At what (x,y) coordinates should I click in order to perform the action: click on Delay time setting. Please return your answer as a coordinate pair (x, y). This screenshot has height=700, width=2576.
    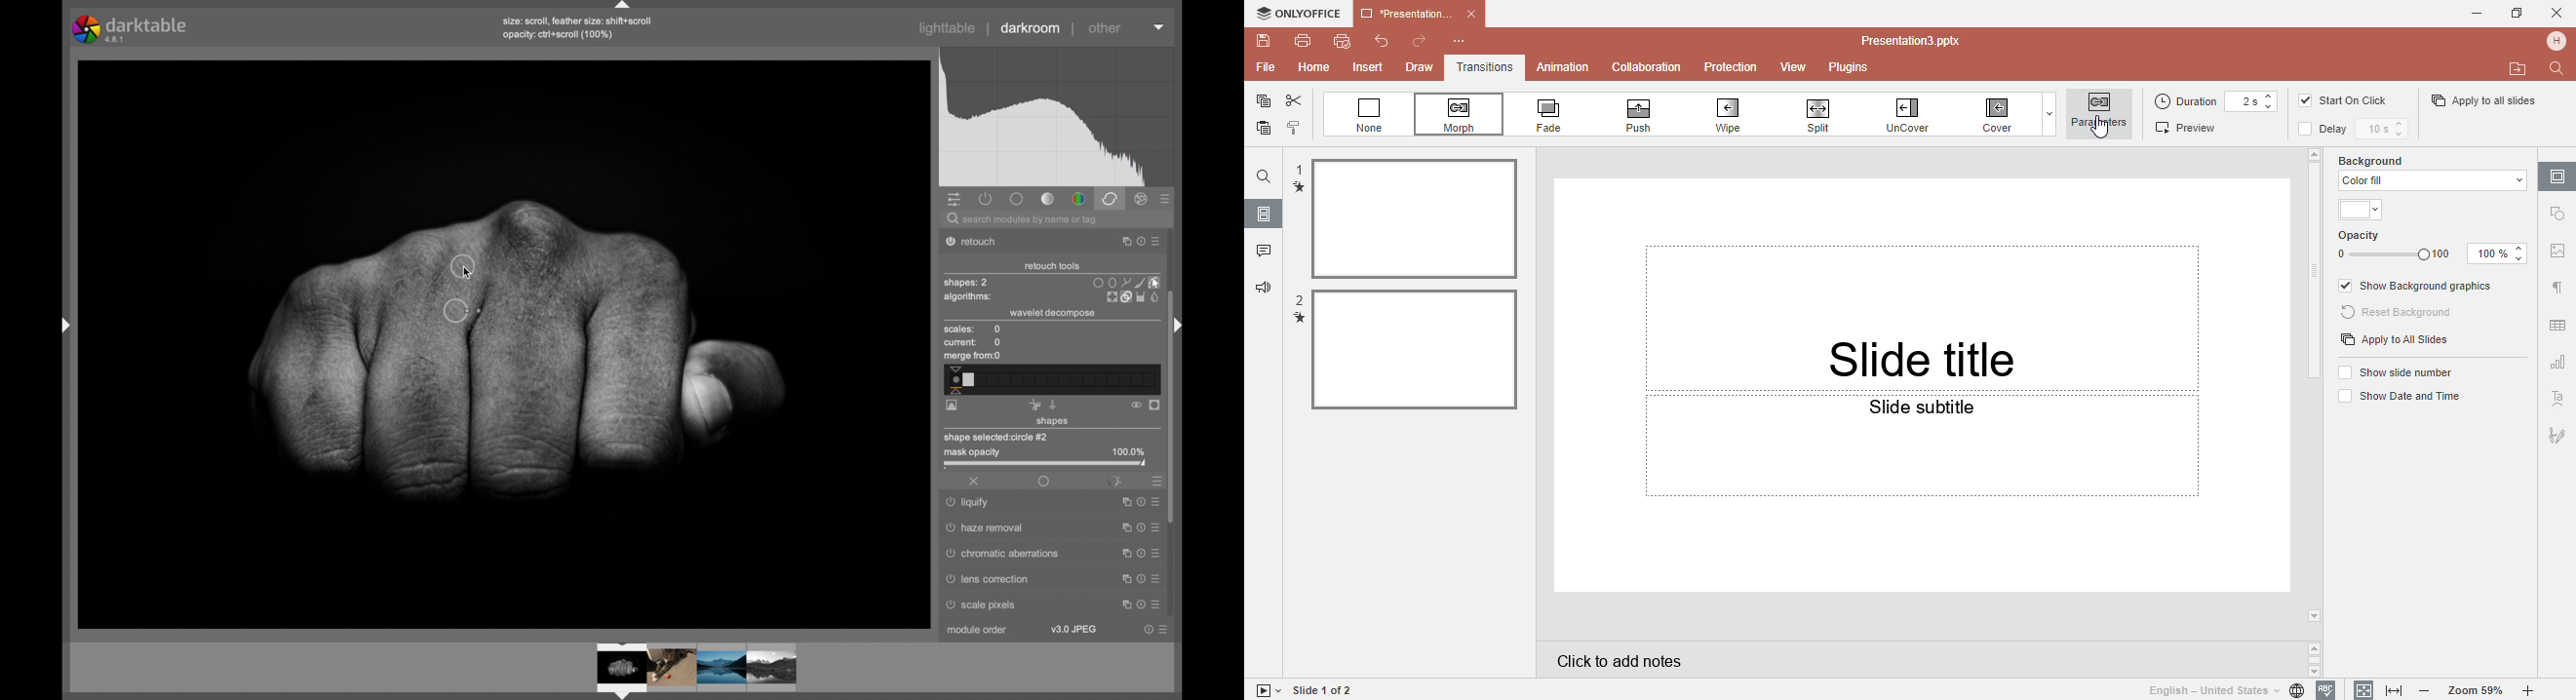
    Looking at the image, I should click on (2386, 130).